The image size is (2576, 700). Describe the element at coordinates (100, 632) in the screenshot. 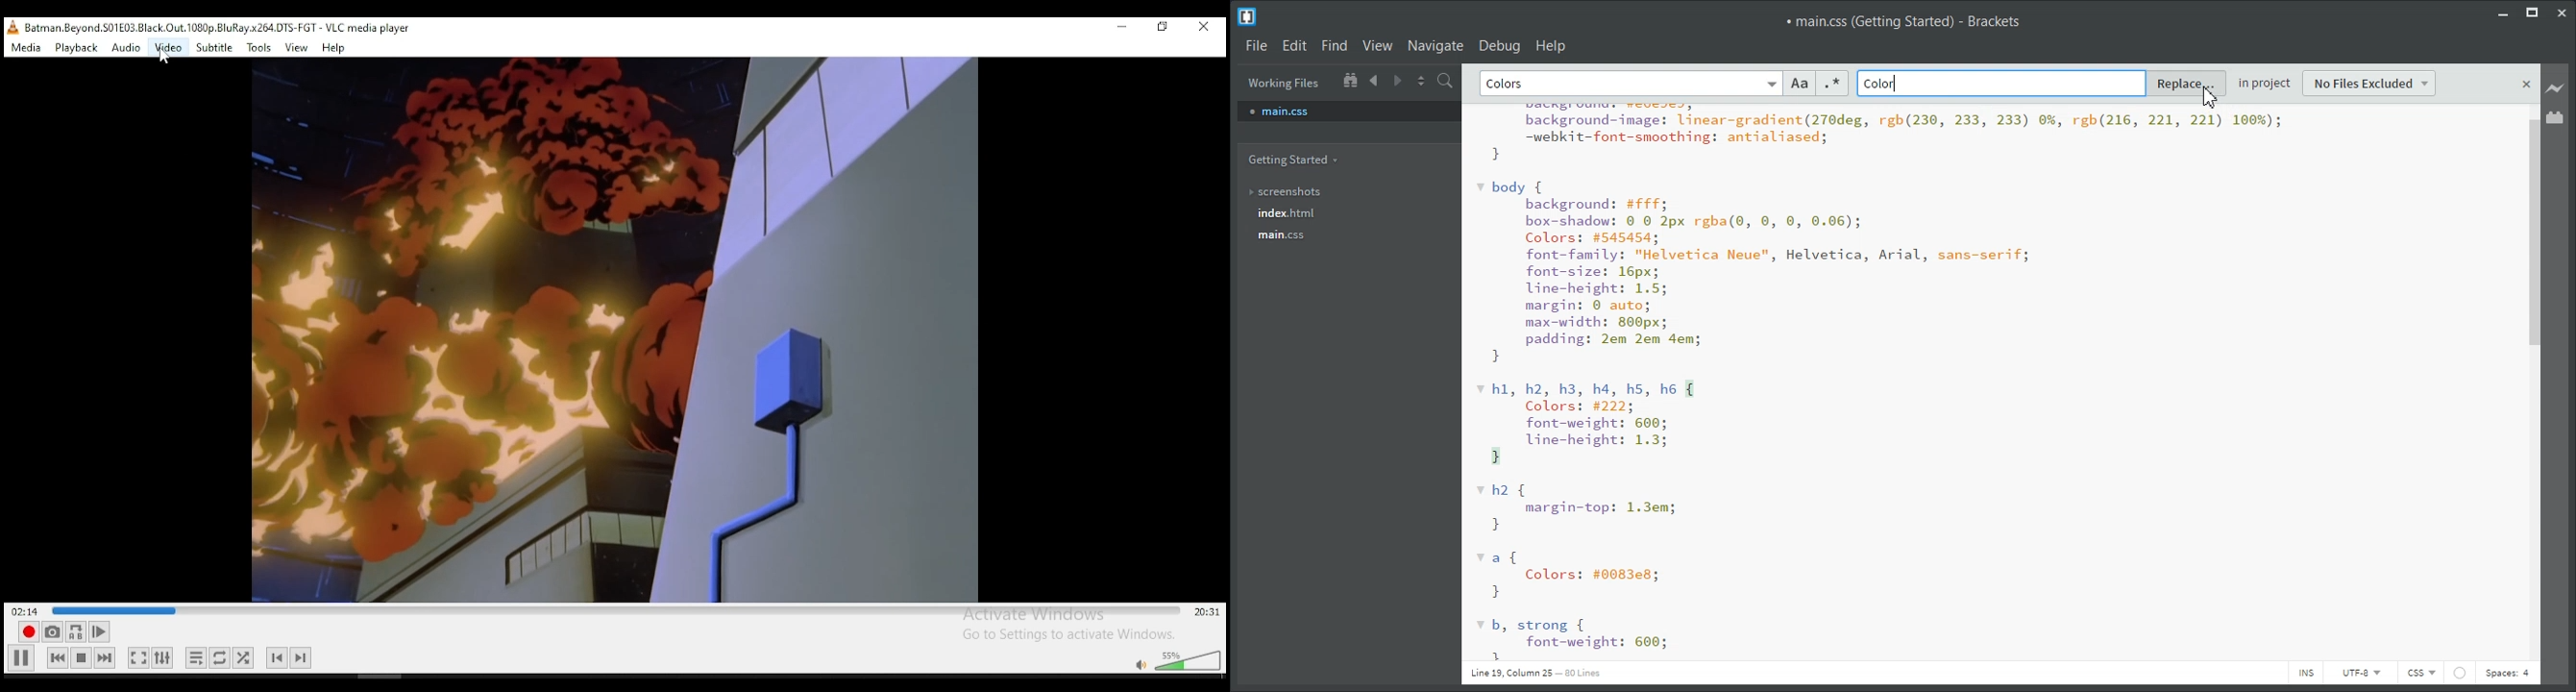

I see `frame by frame` at that location.